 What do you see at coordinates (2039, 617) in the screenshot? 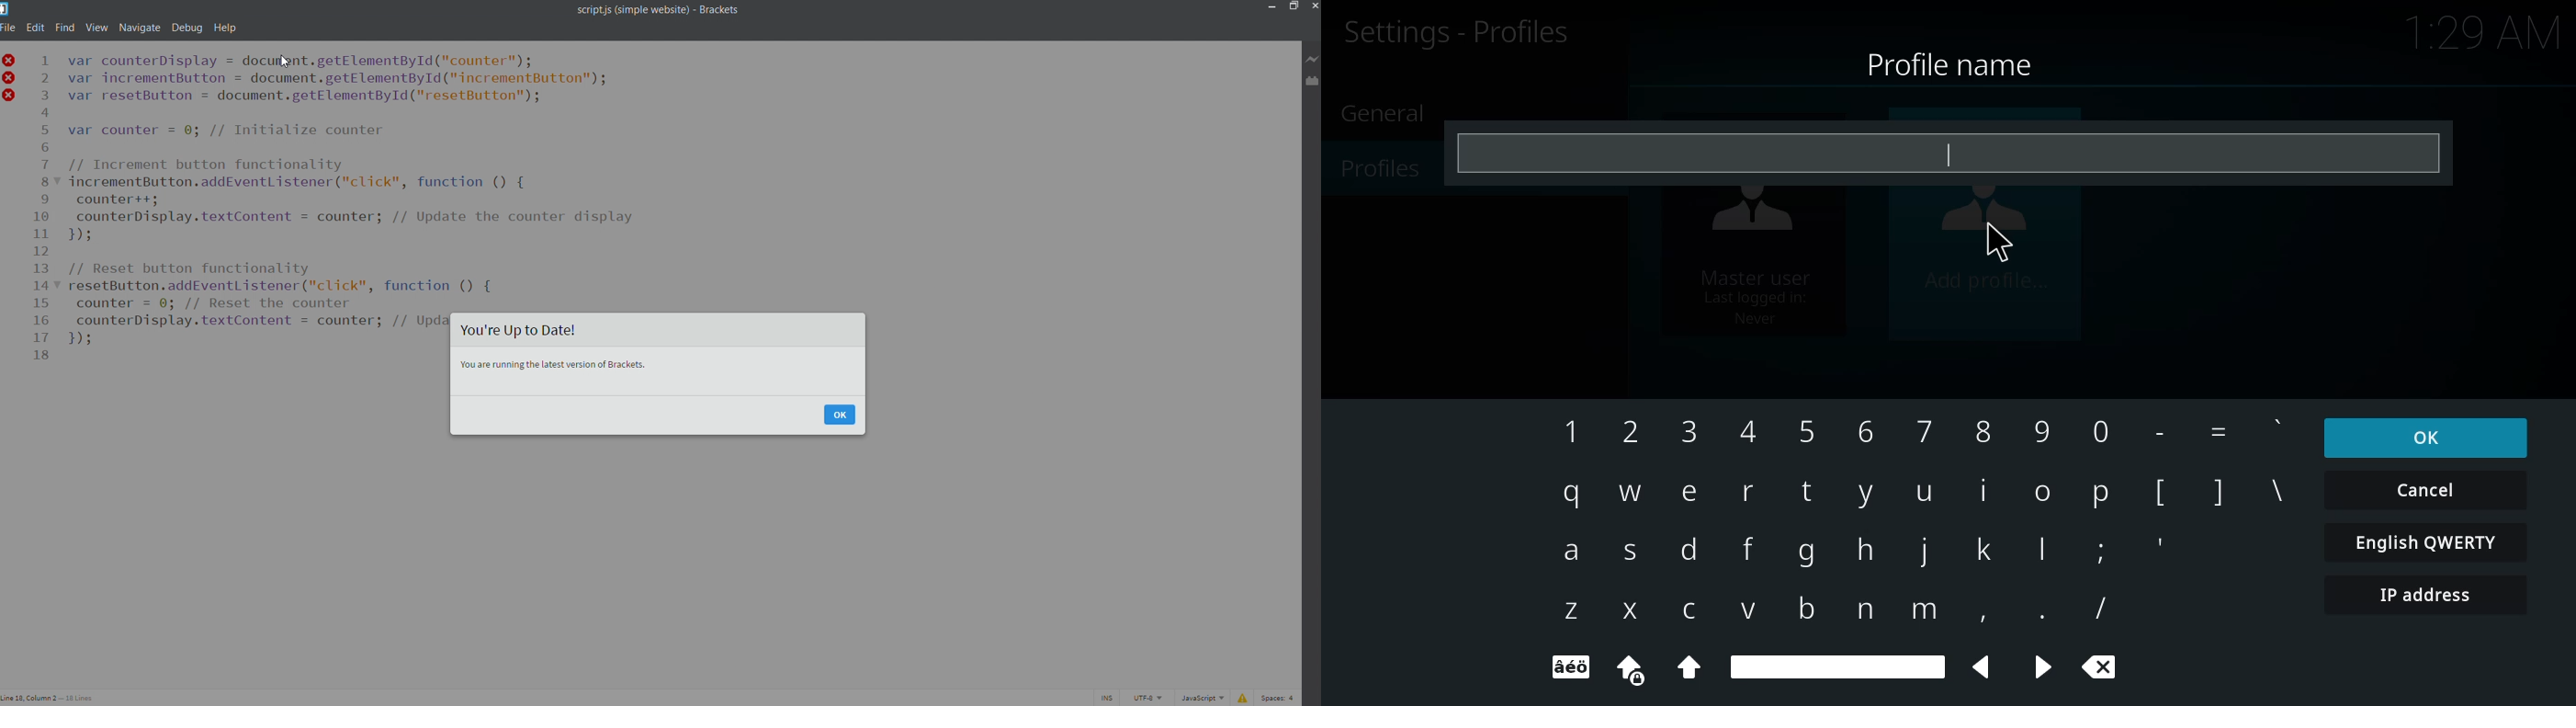
I see `.` at bounding box center [2039, 617].